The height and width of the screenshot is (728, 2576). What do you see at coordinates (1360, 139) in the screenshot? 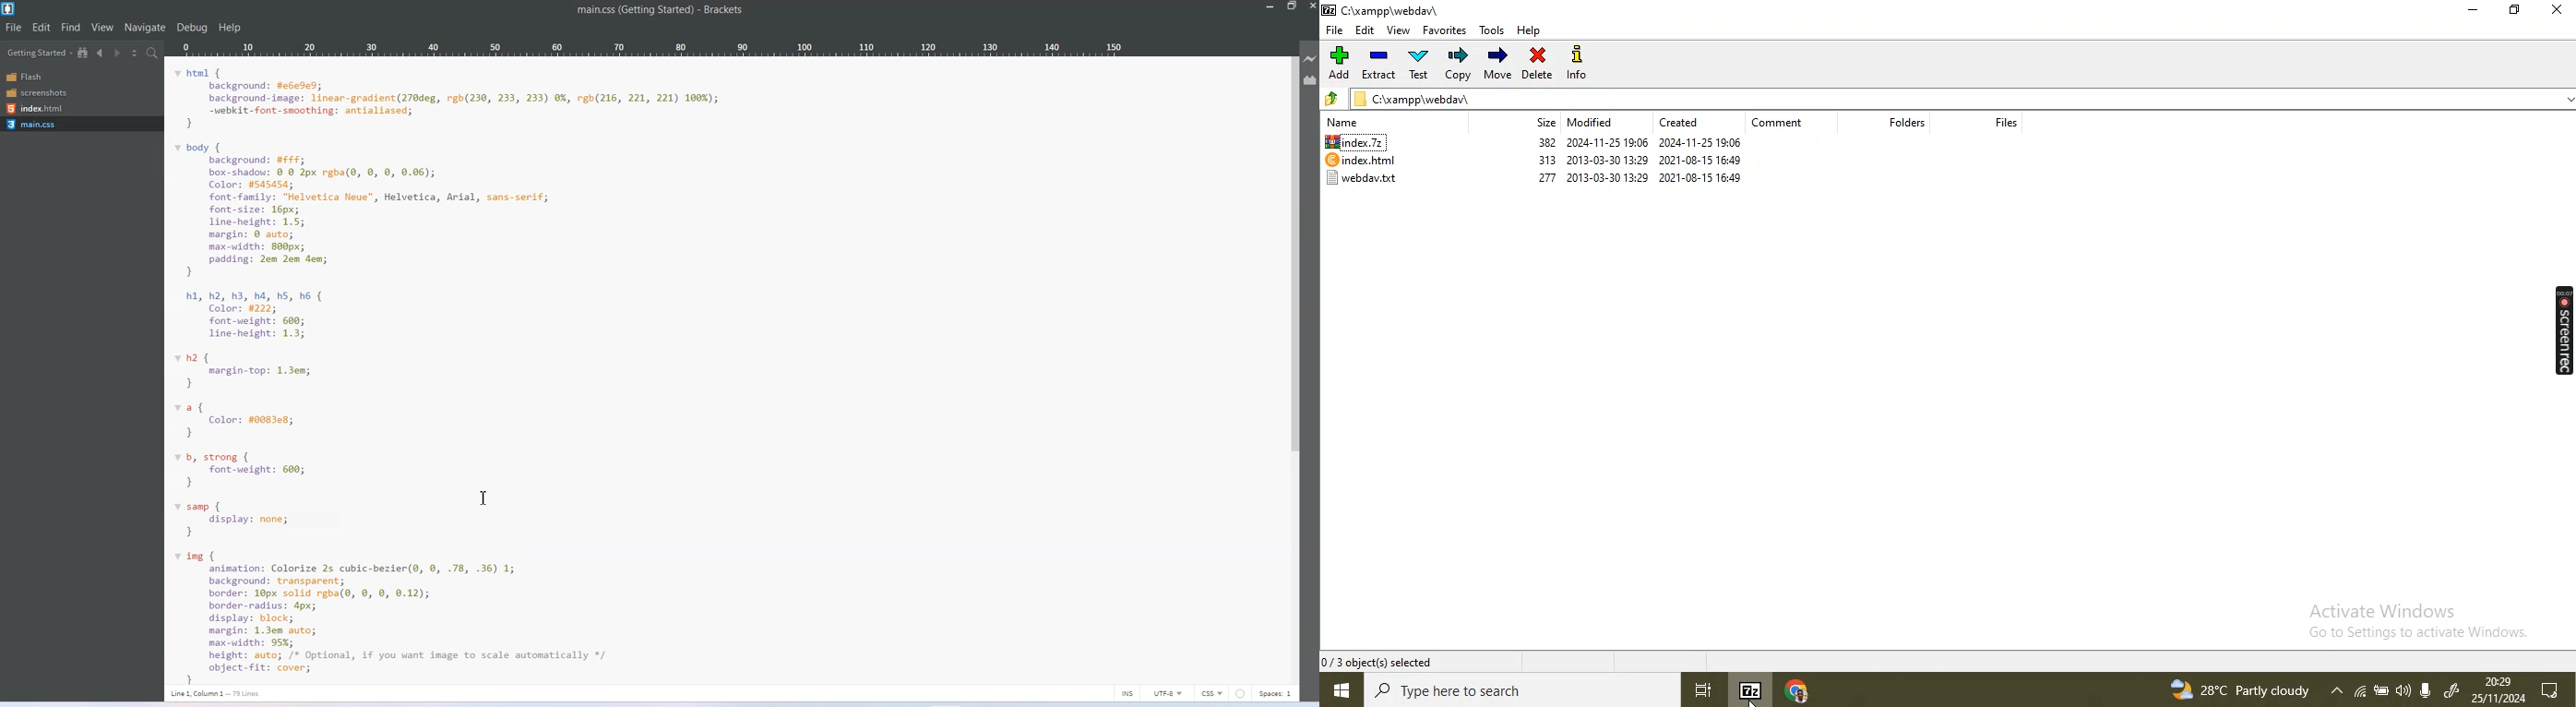
I see `index.7z` at bounding box center [1360, 139].